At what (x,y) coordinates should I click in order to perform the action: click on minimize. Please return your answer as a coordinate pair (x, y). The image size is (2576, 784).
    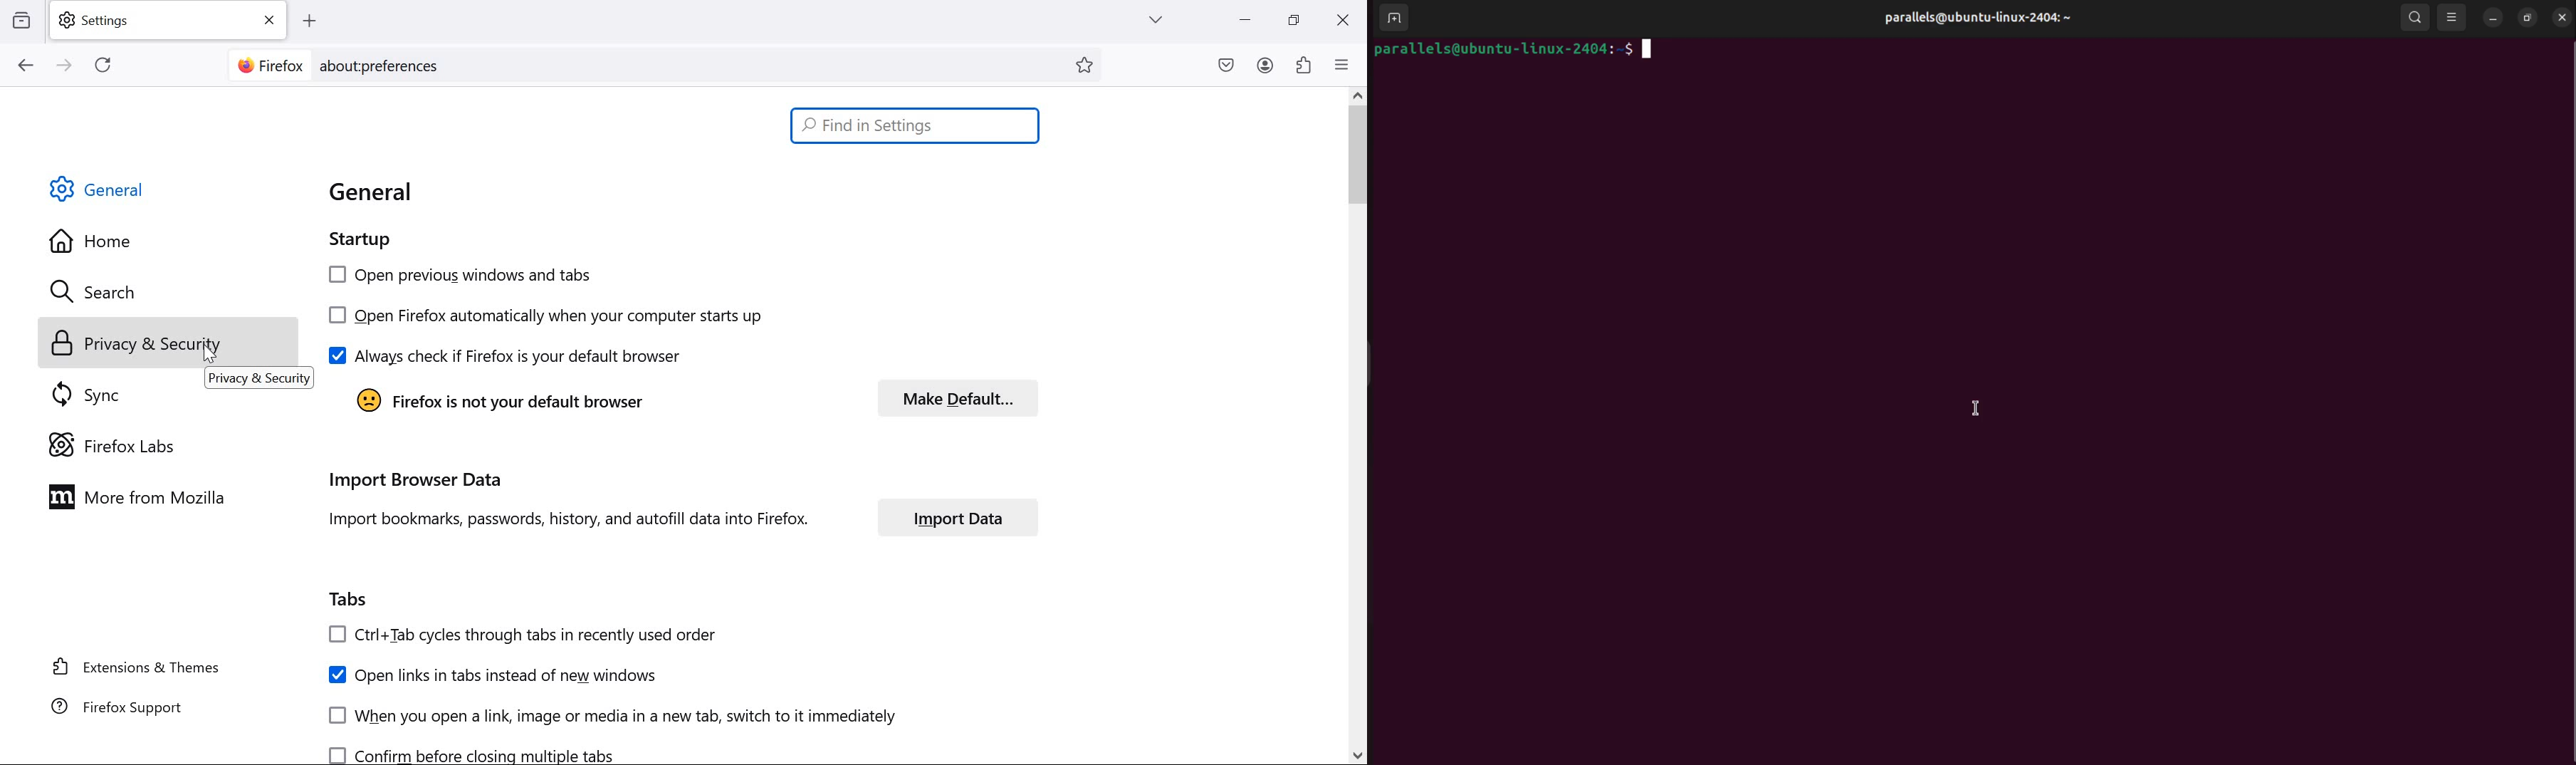
    Looking at the image, I should click on (2493, 17).